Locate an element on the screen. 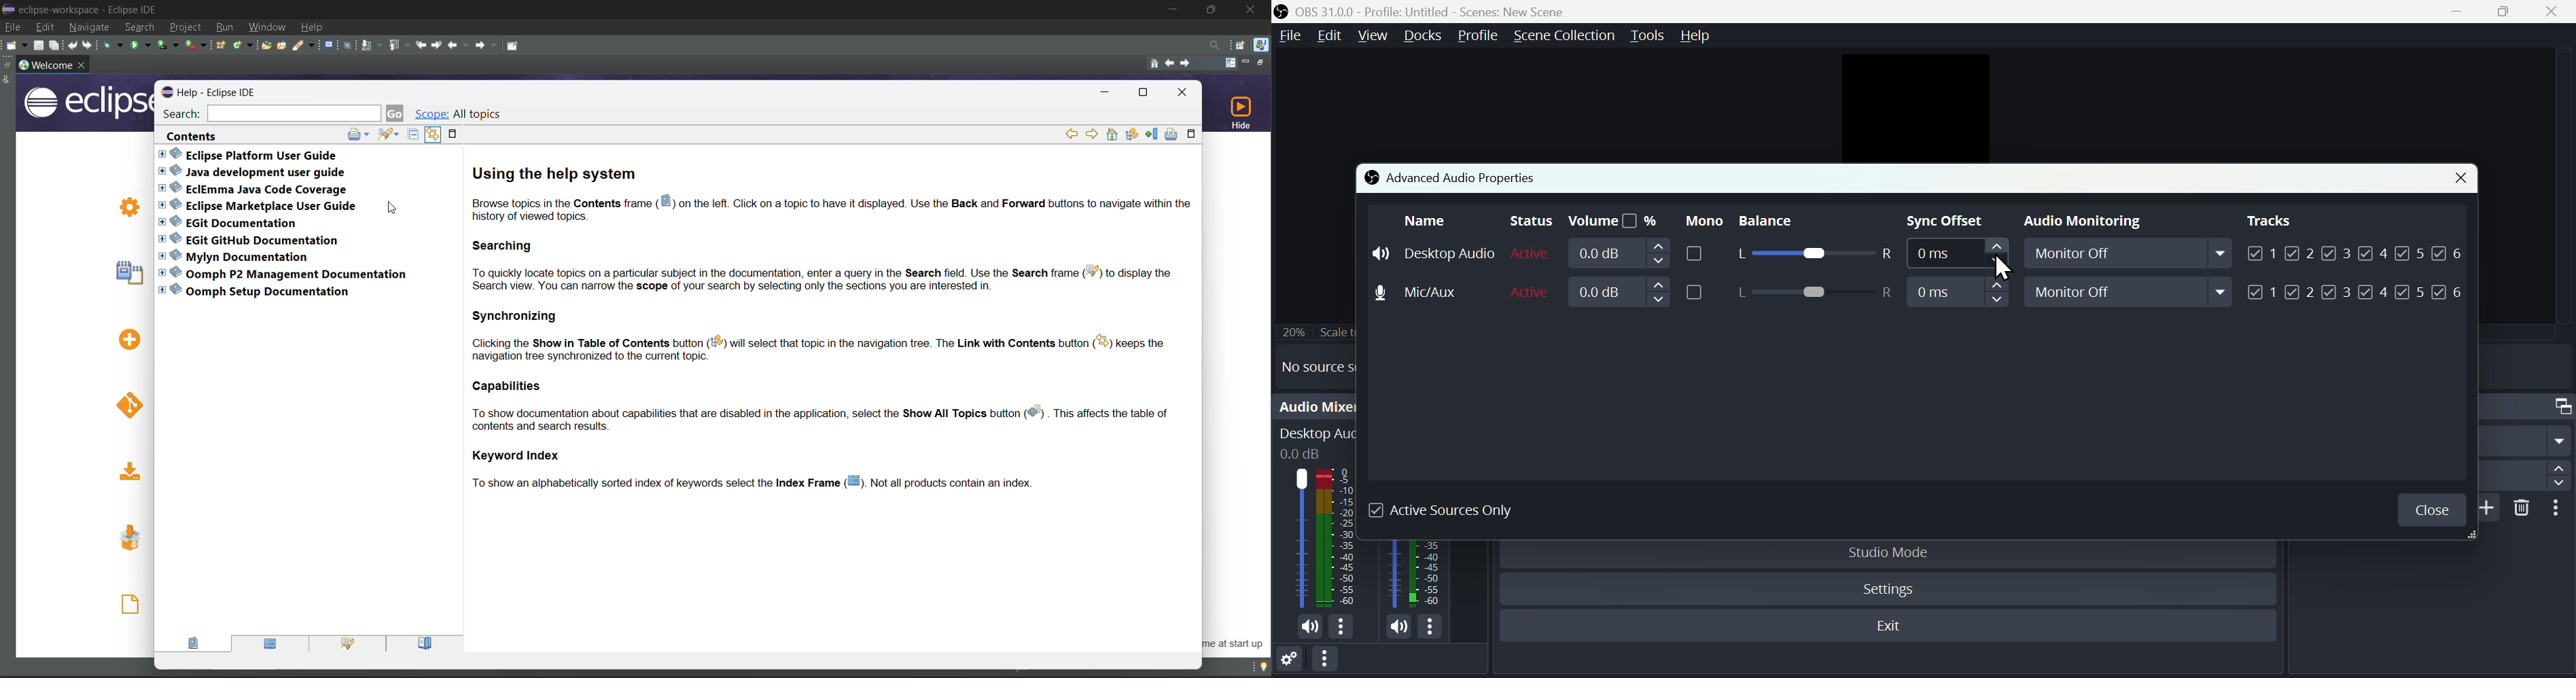 The image size is (2576, 700). (un)check Track 5 is located at coordinates (2409, 293).